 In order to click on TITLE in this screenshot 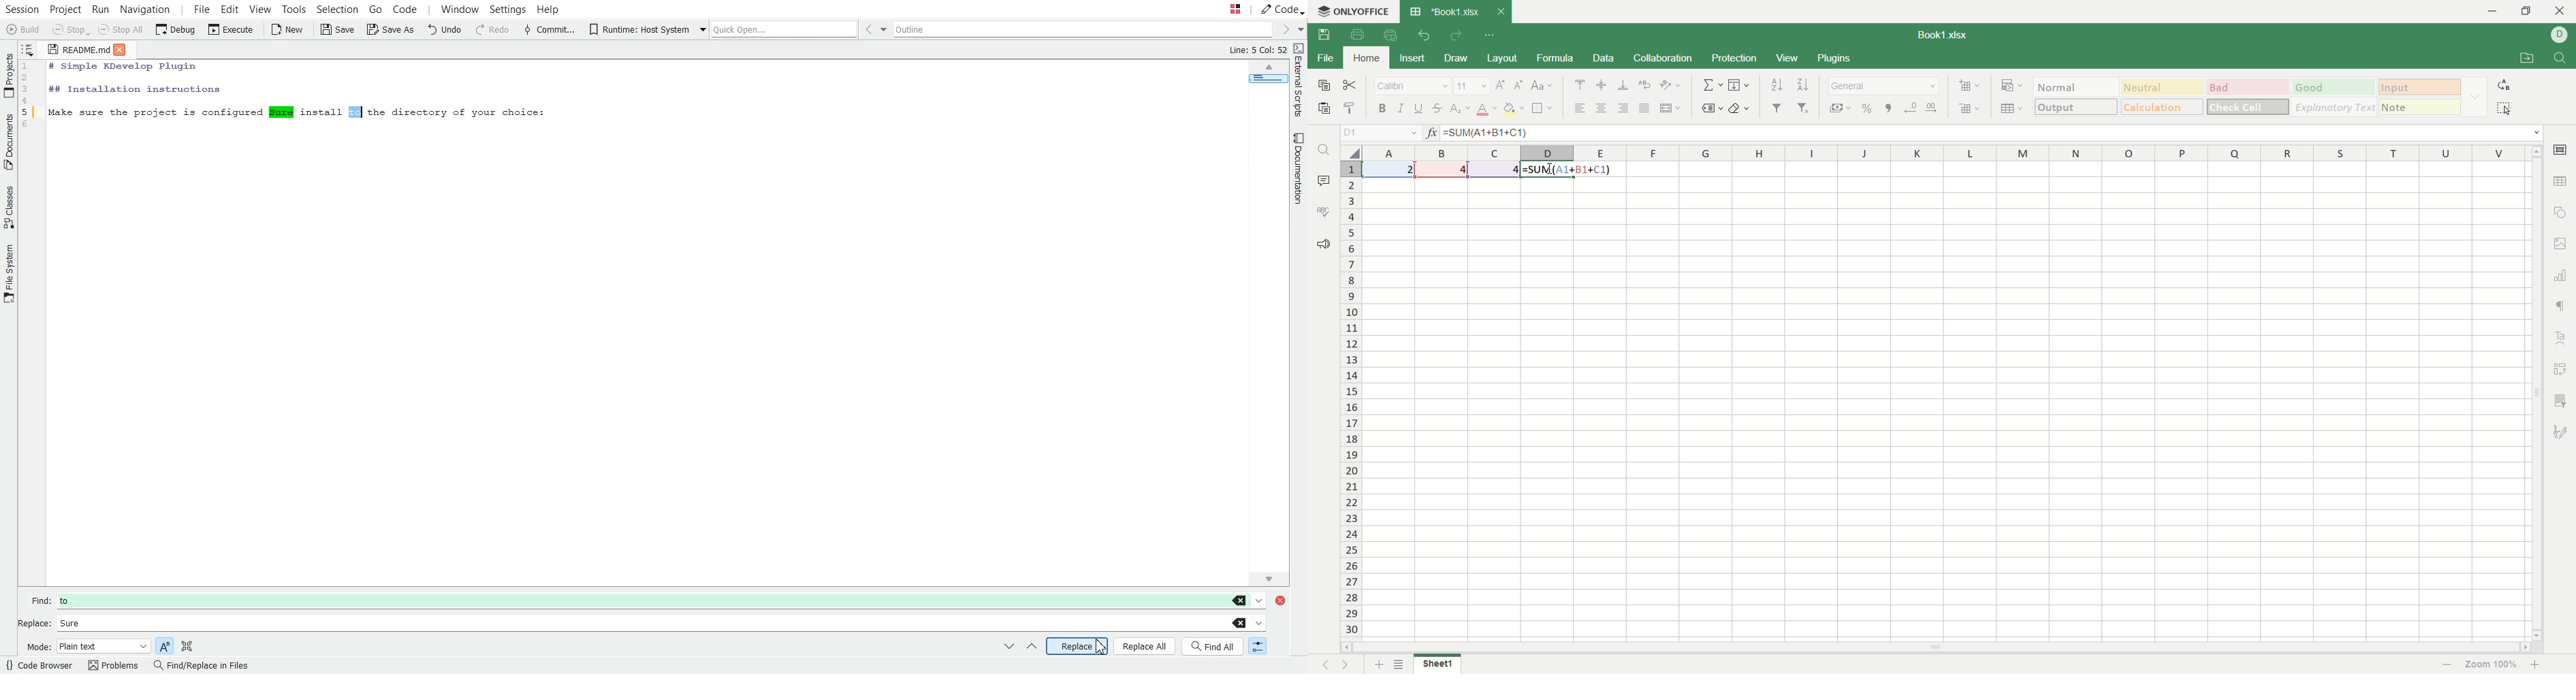, I will do `click(1945, 33)`.